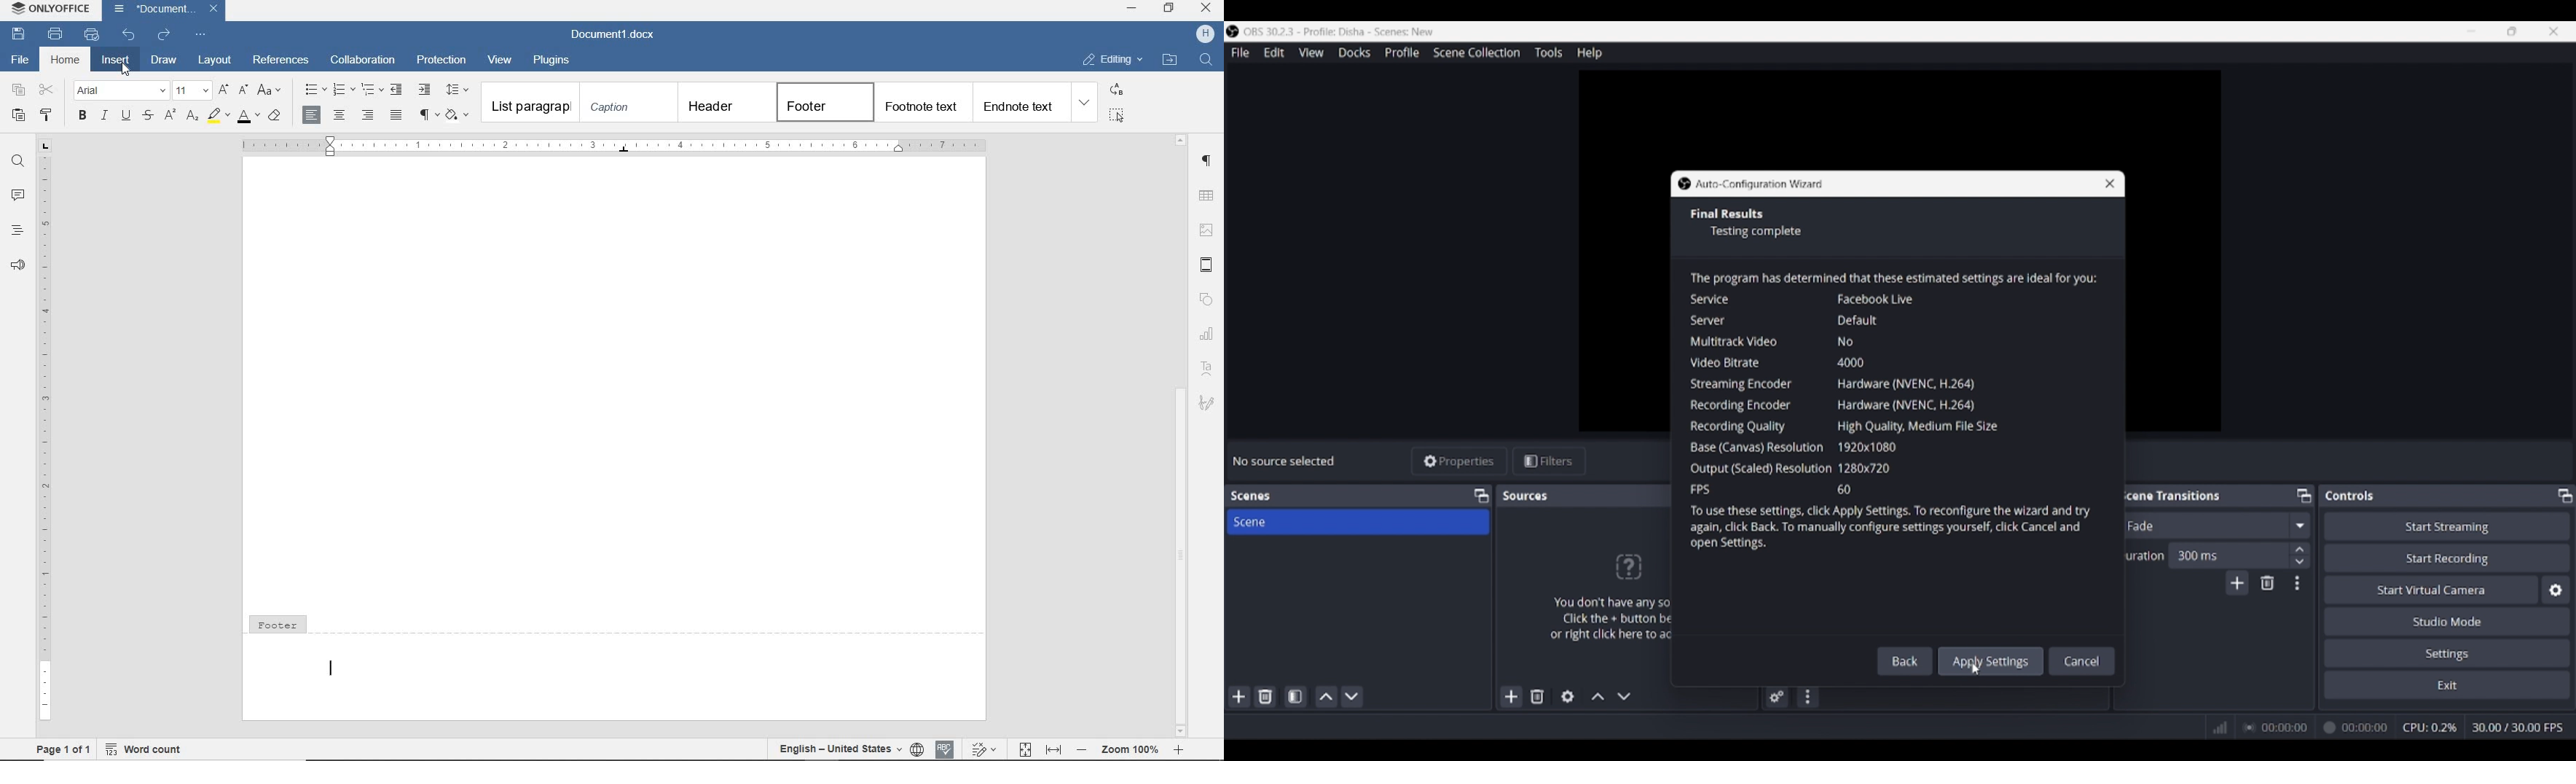 The image size is (2576, 784). Describe the element at coordinates (123, 117) in the screenshot. I see `UNDERLINE` at that location.